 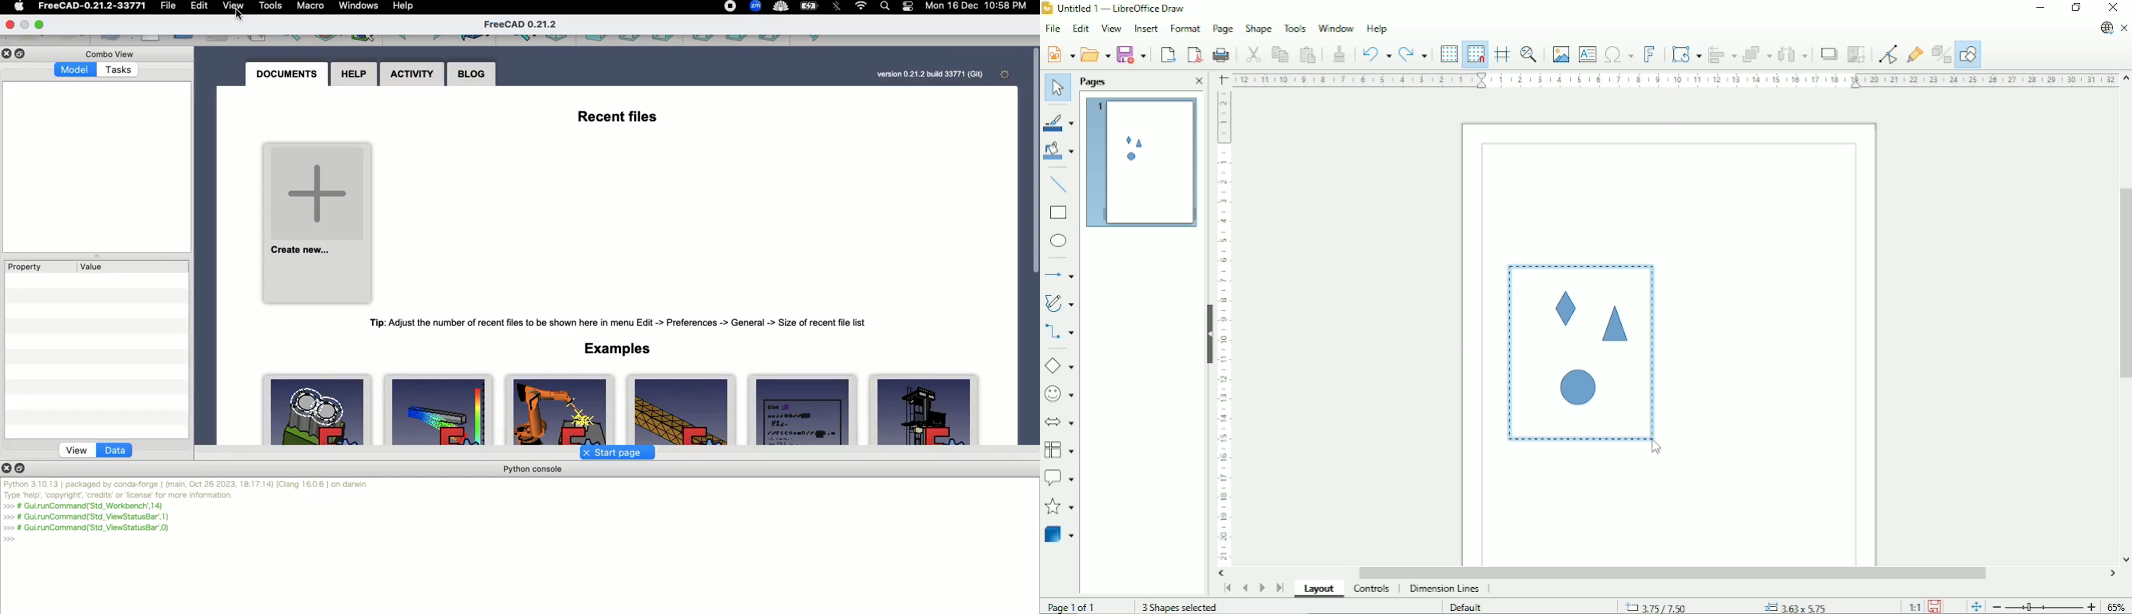 I want to click on Clone formatting, so click(x=1340, y=53).